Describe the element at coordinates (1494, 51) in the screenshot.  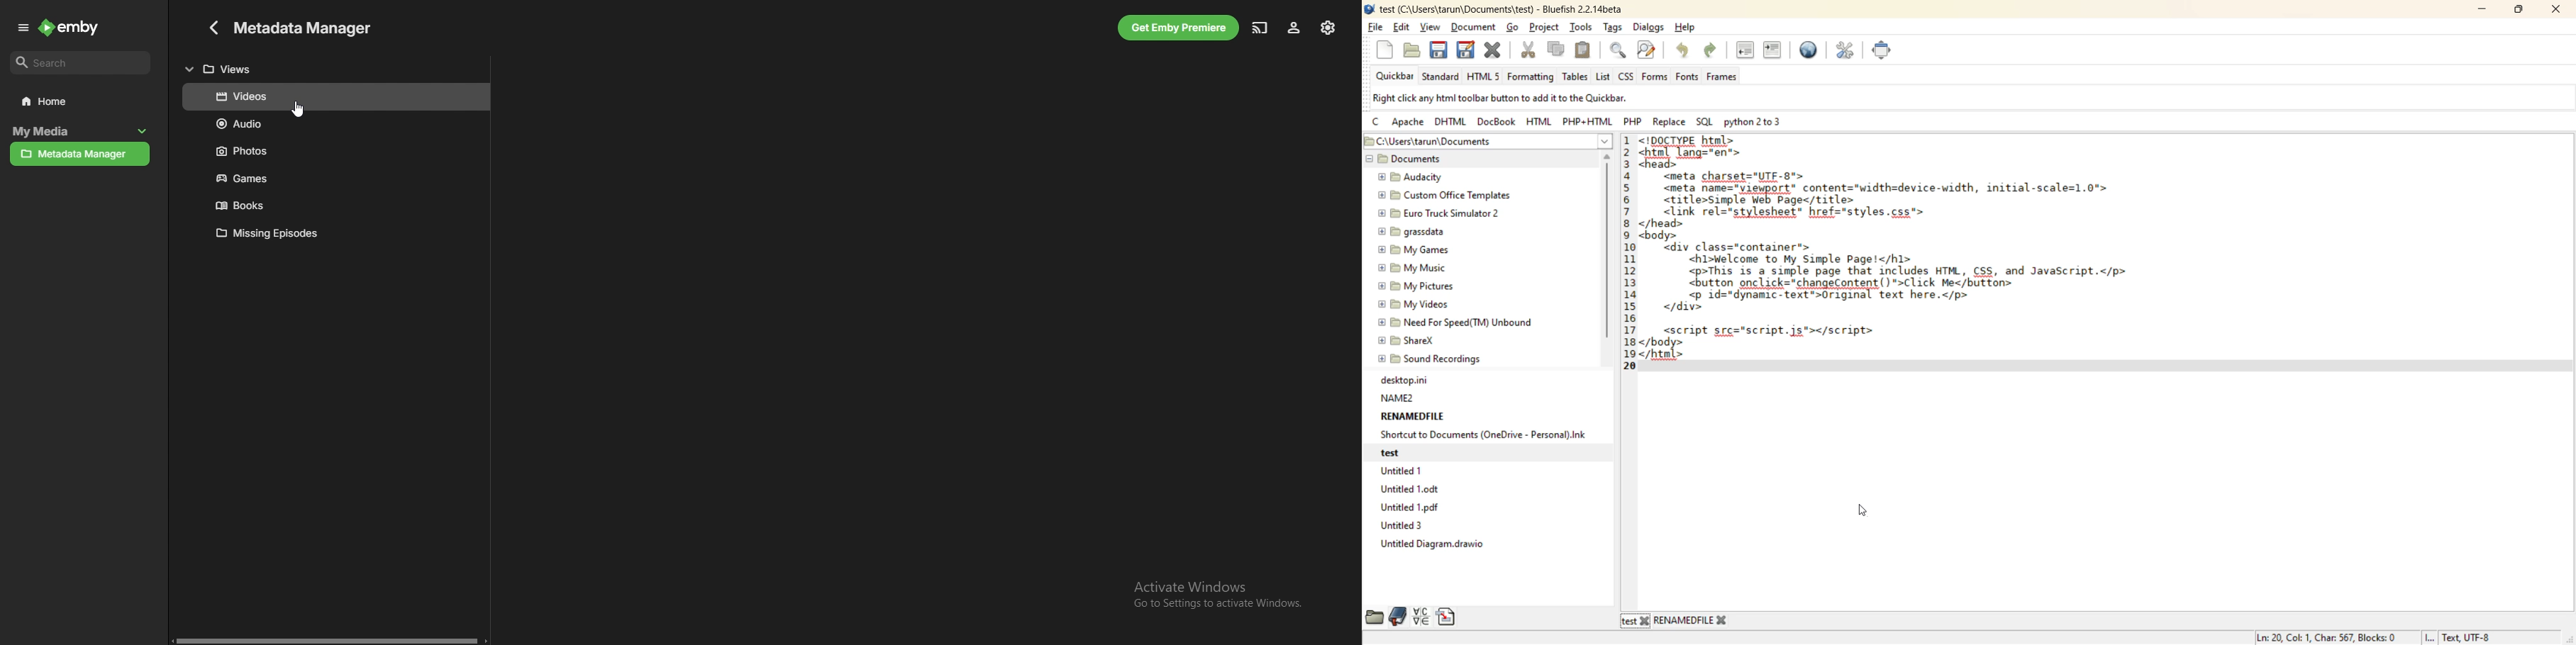
I see `close file` at that location.